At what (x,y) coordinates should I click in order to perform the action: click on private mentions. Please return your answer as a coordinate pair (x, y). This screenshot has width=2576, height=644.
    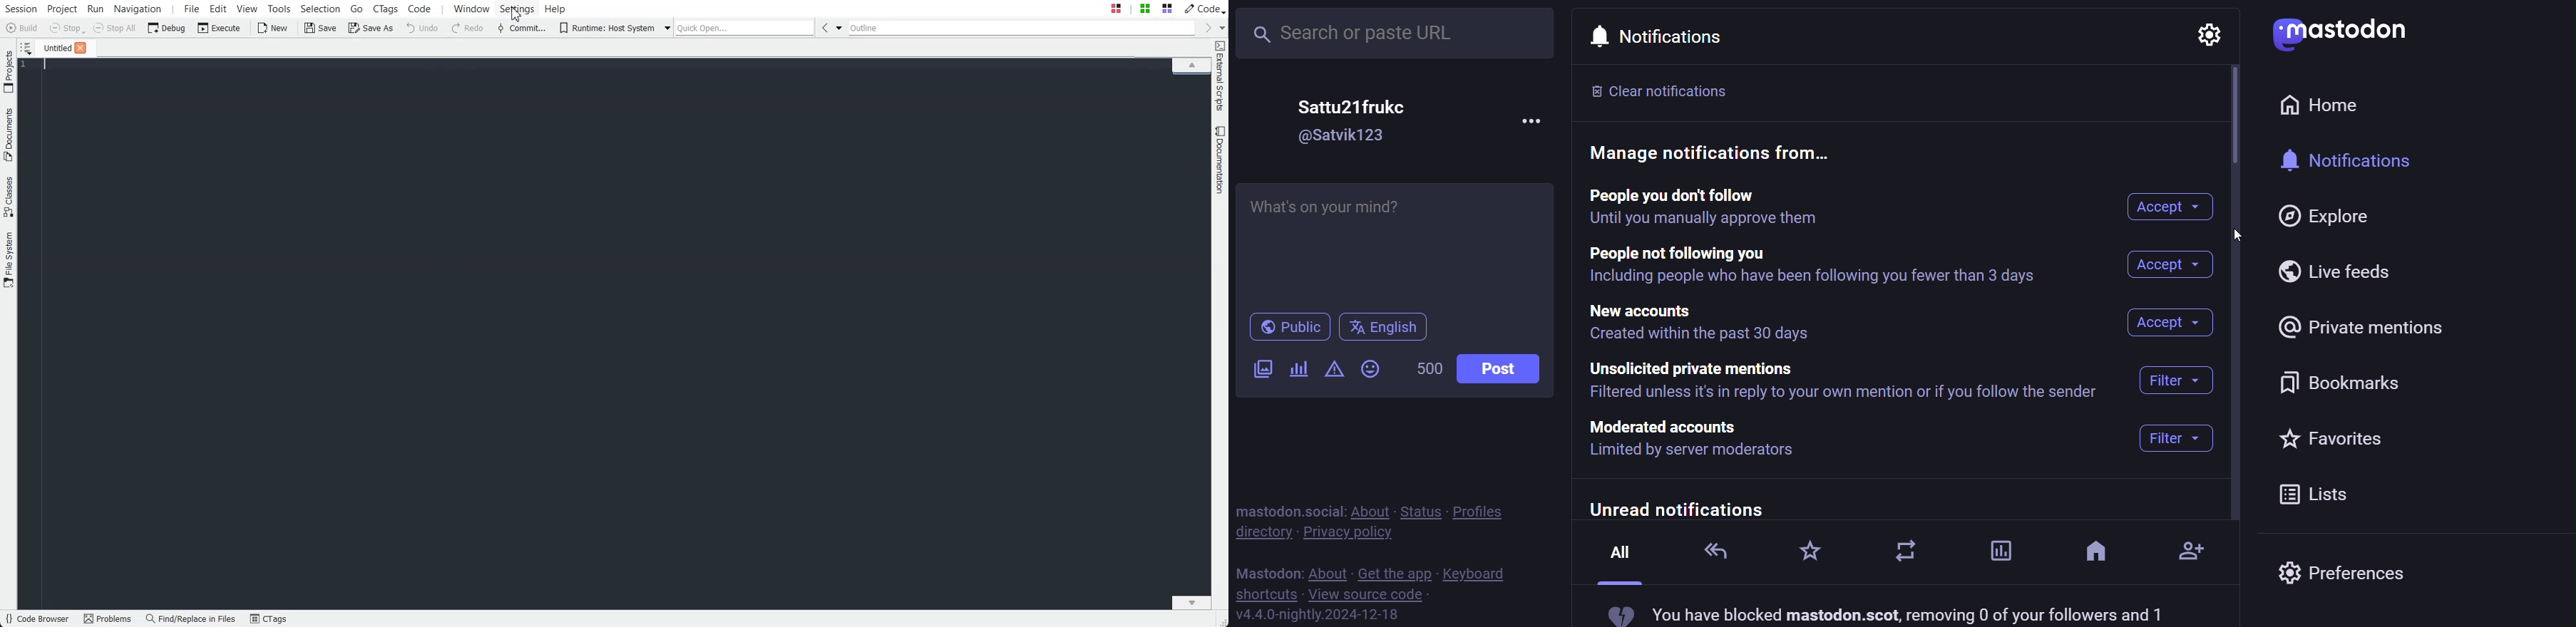
    Looking at the image, I should click on (2362, 326).